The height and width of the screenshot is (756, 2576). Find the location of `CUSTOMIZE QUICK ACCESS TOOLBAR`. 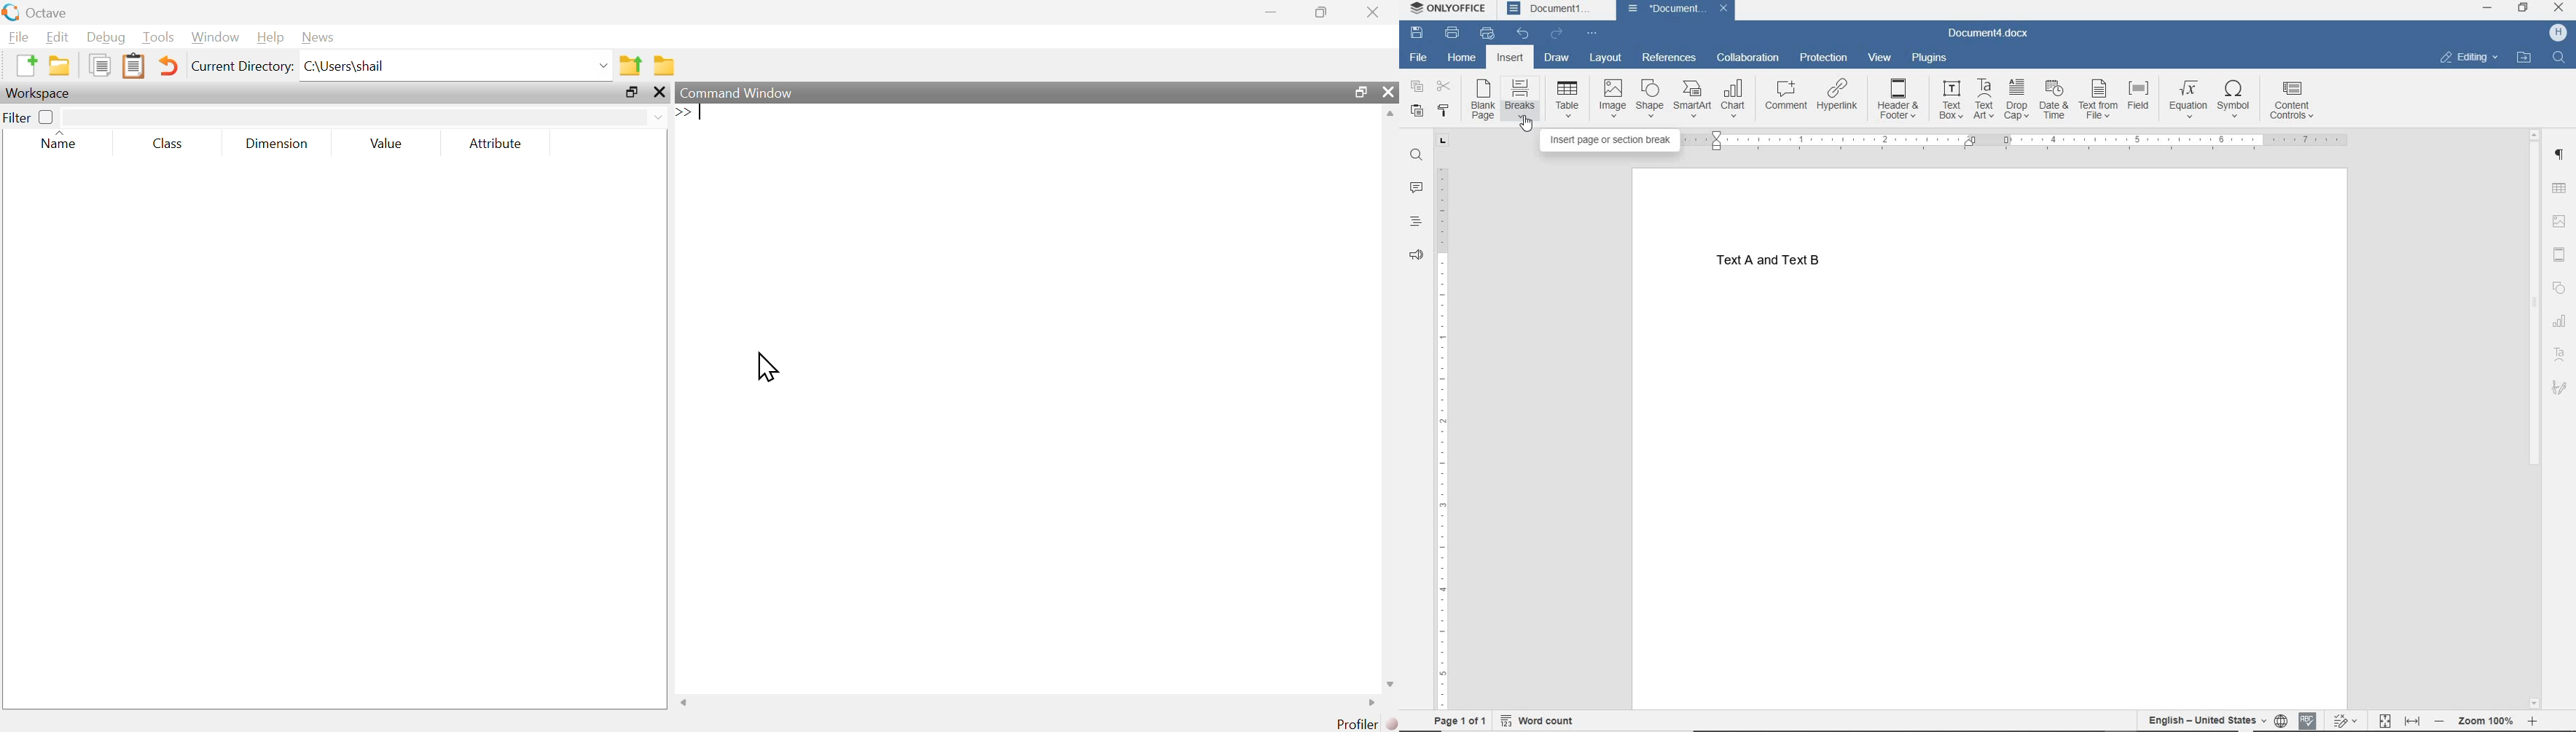

CUSTOMIZE QUICK ACCESS TOOLBAR is located at coordinates (1594, 32).